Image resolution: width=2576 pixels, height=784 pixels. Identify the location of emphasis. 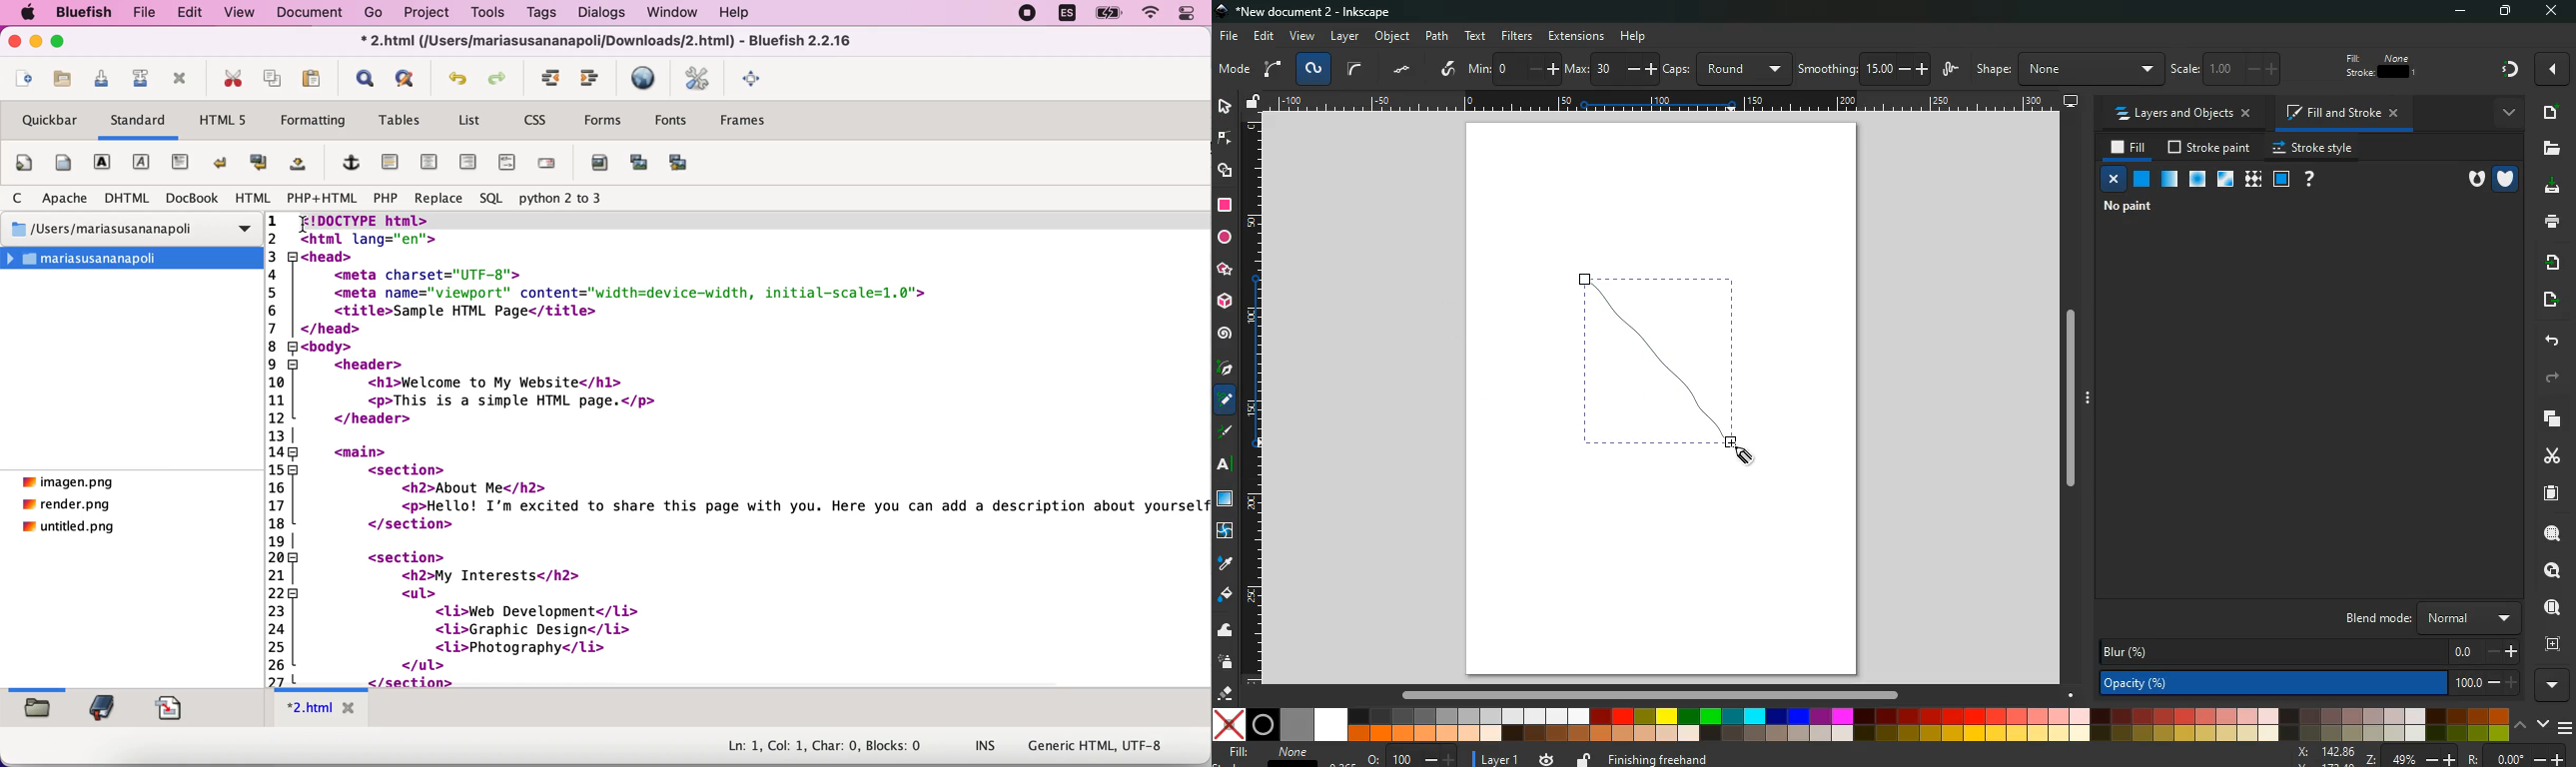
(141, 163).